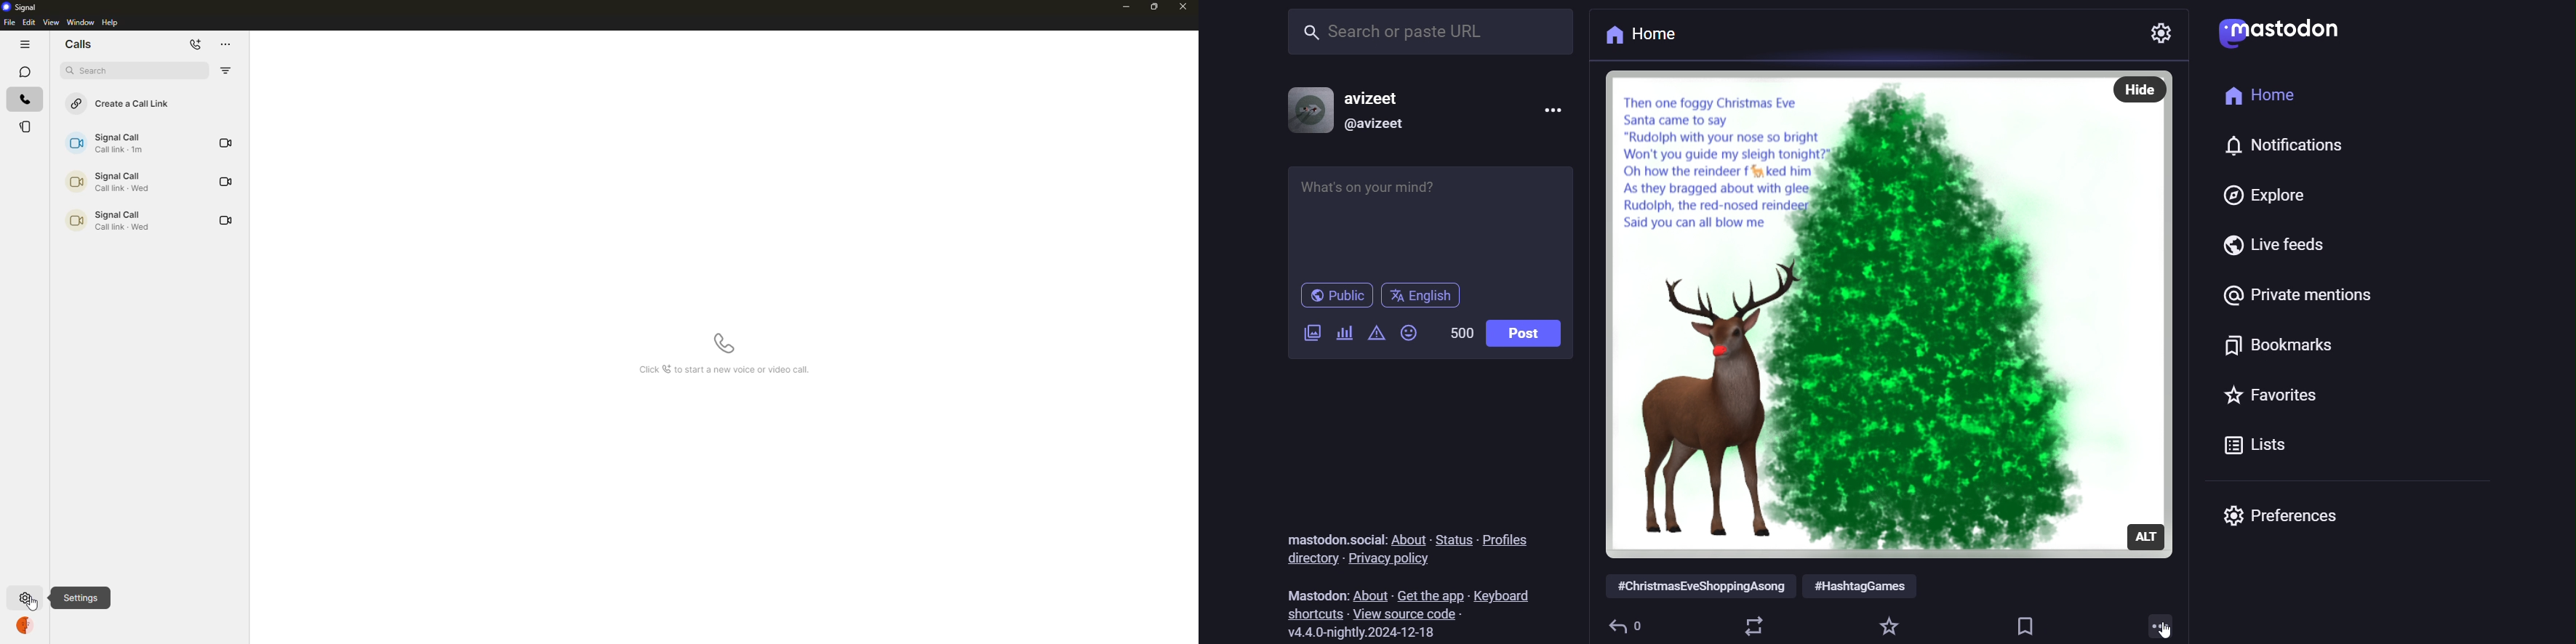 The width and height of the screenshot is (2576, 644). I want to click on minimize, so click(1125, 8).